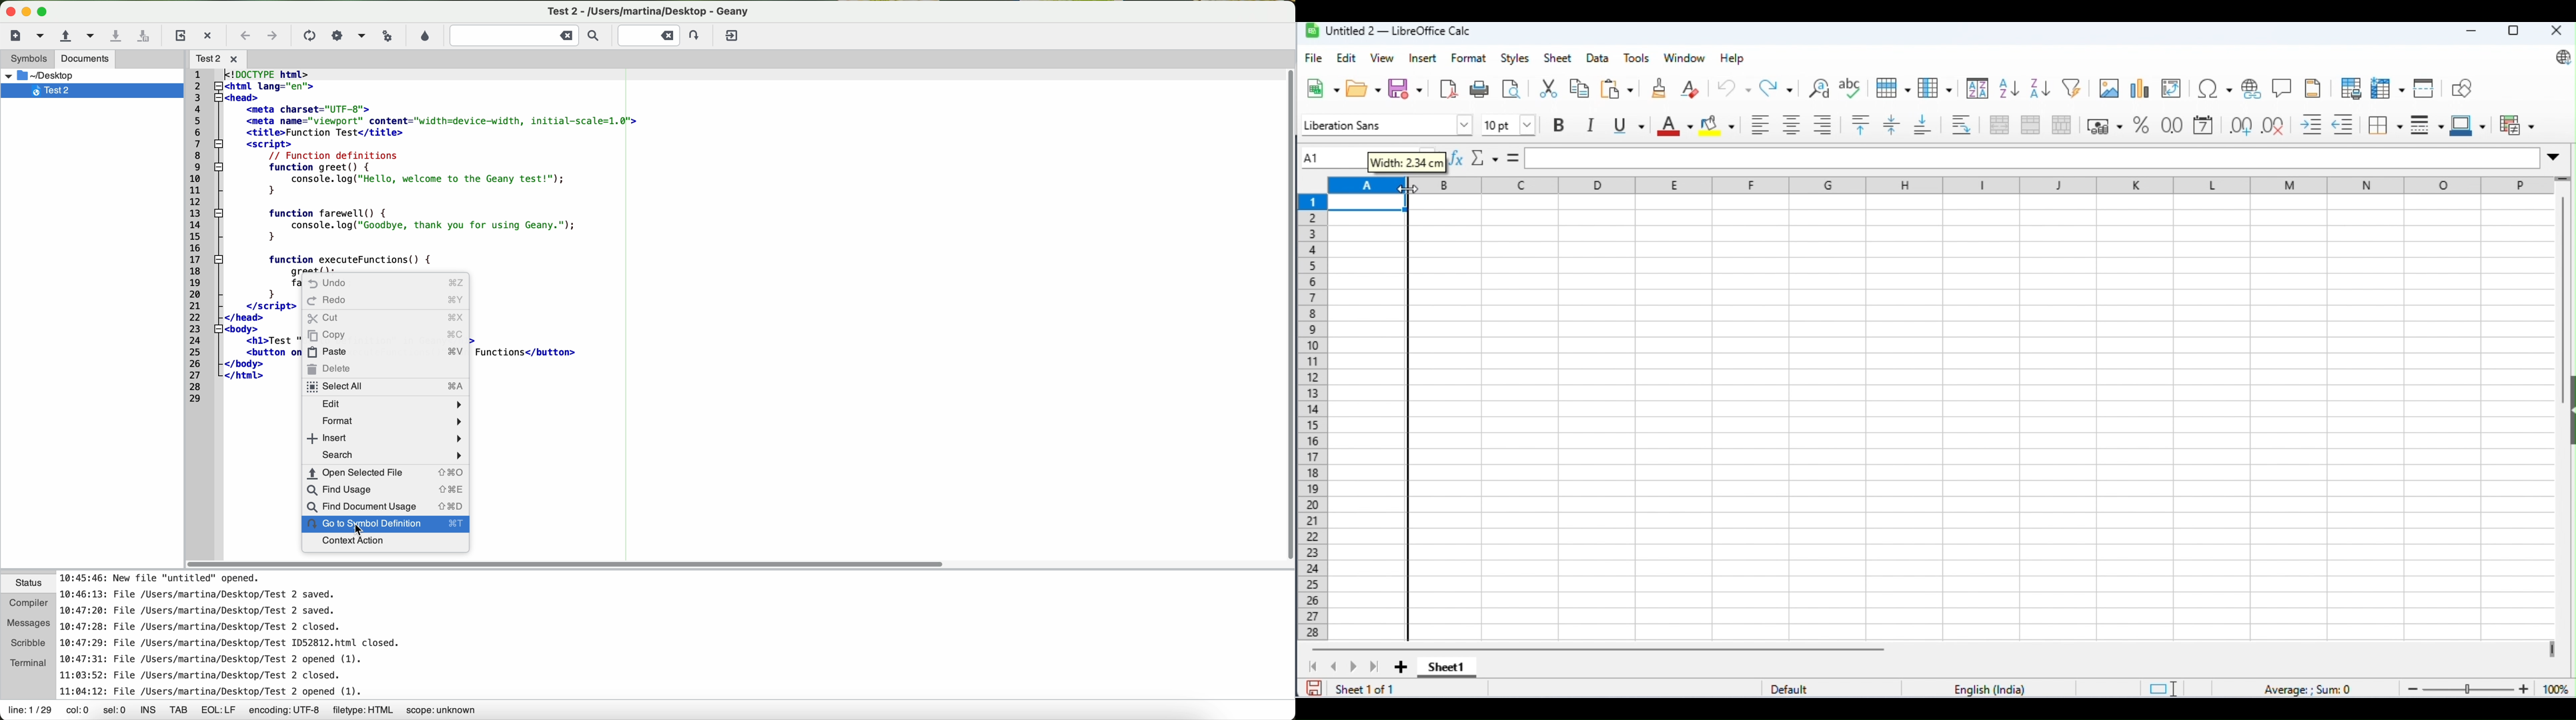 The height and width of the screenshot is (728, 2576). Describe the element at coordinates (2485, 687) in the screenshot. I see `zoom` at that location.